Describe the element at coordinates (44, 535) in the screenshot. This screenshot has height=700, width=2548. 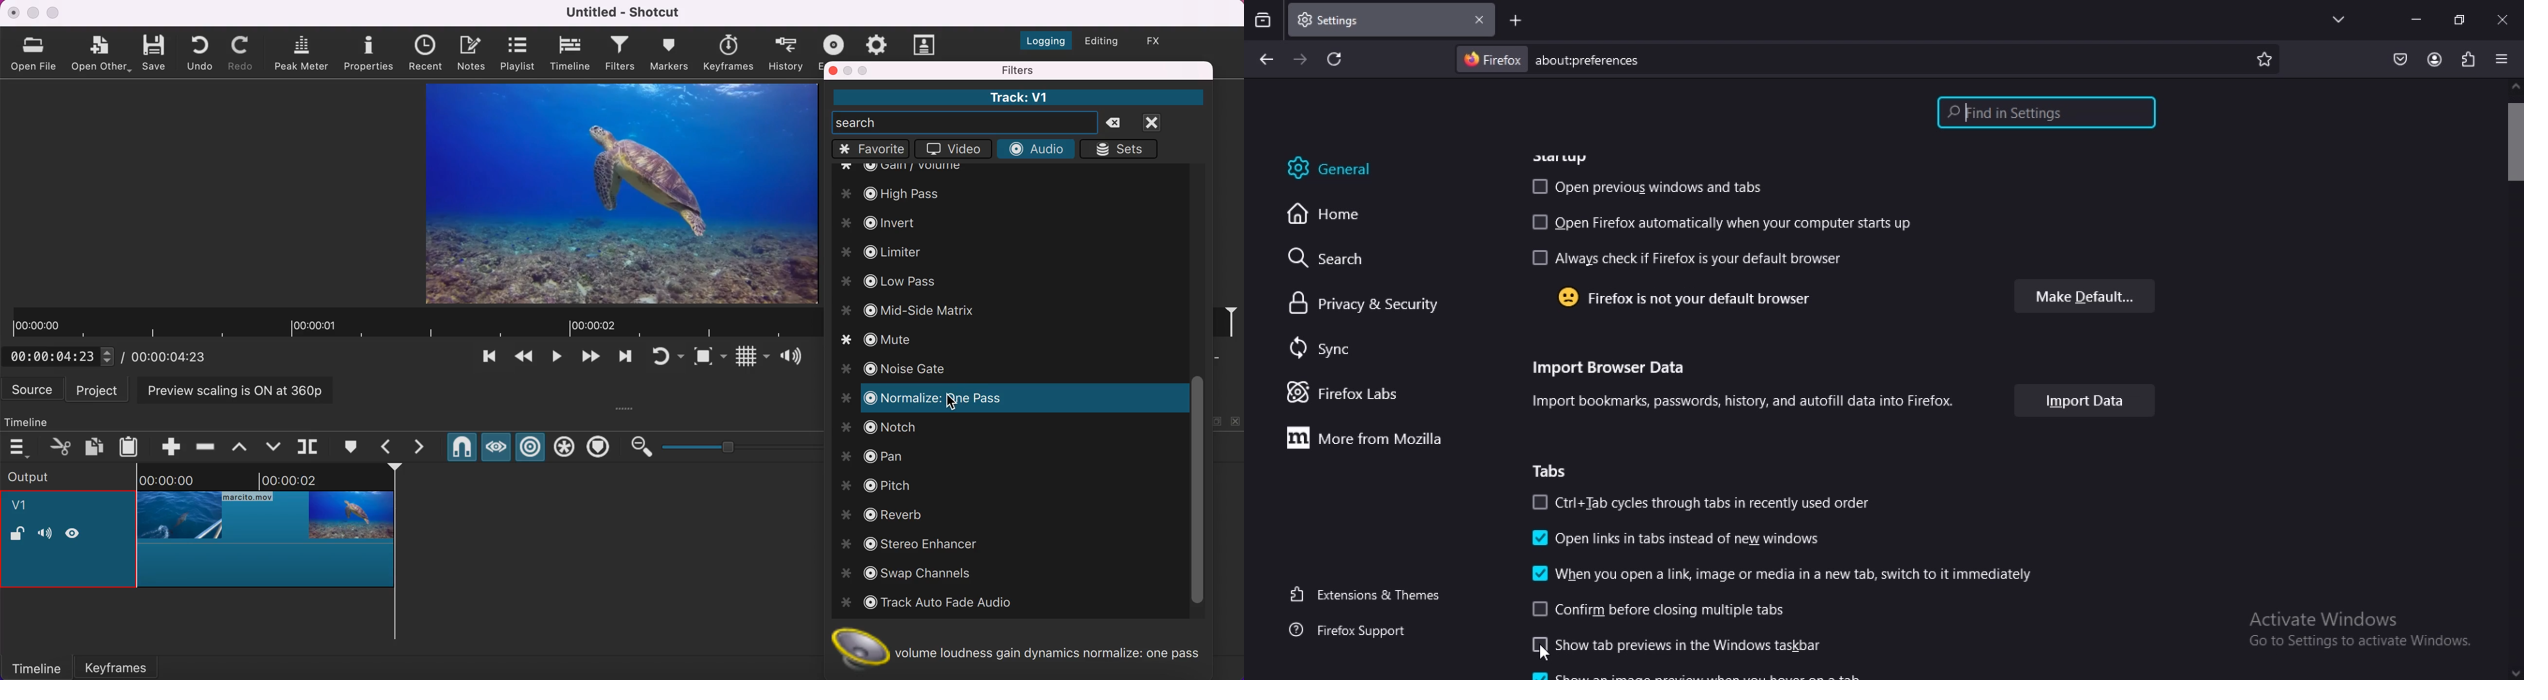
I see `volume` at that location.